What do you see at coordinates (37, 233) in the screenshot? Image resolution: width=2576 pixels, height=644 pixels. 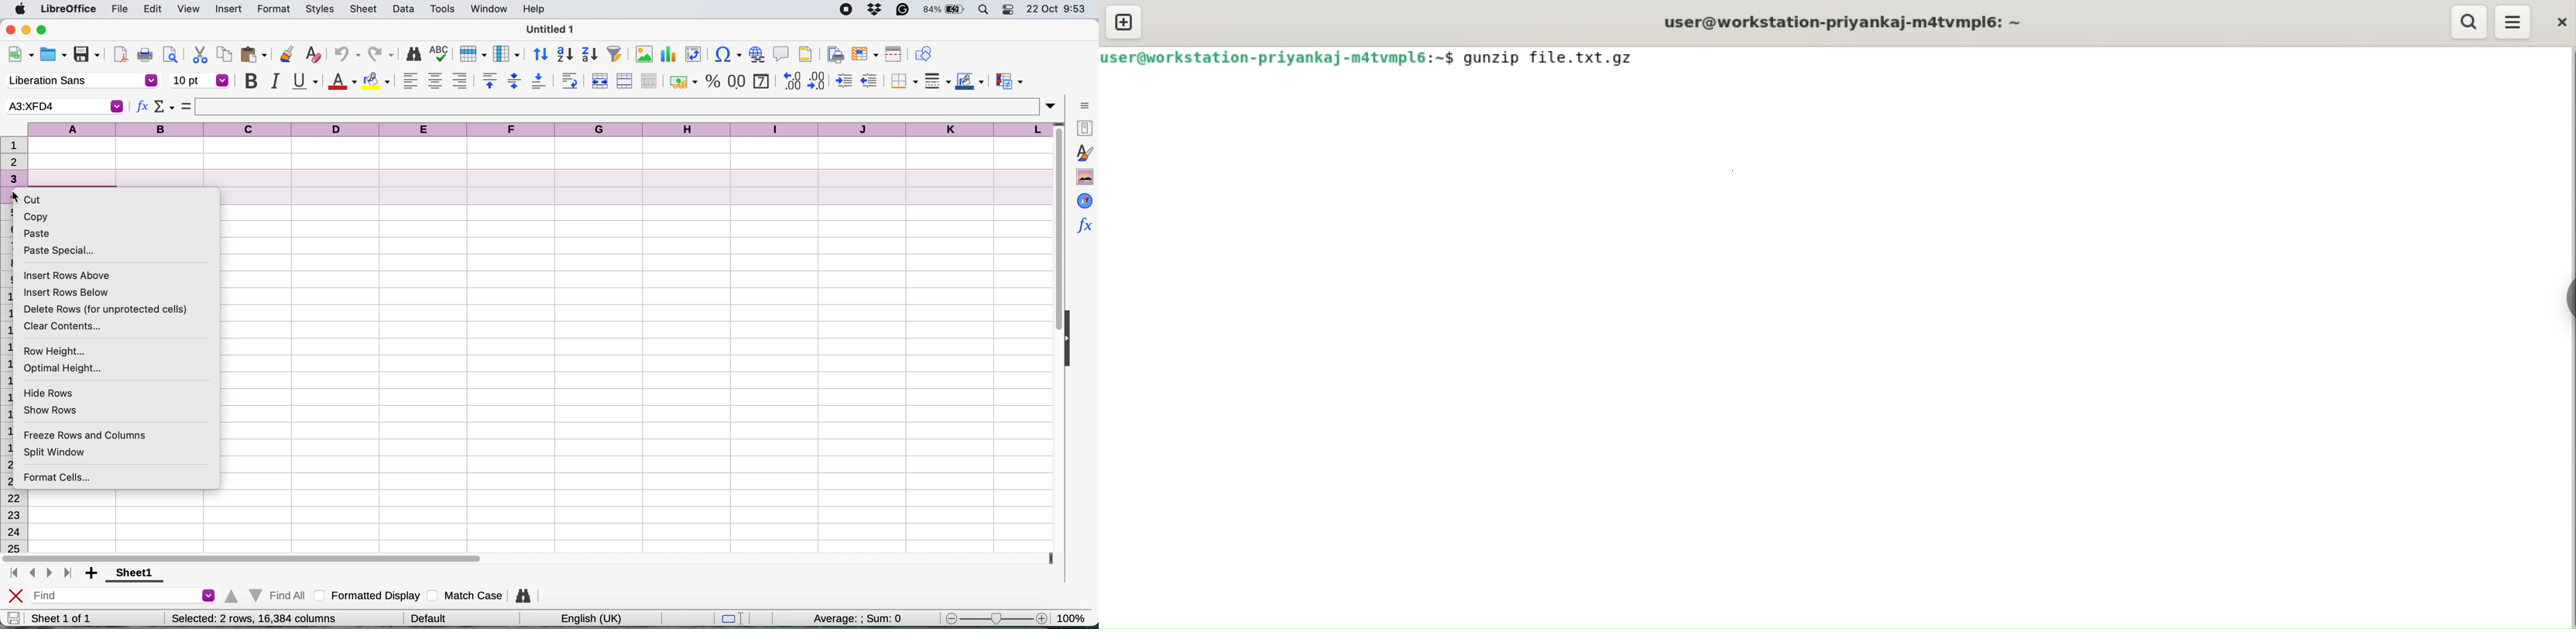 I see `paste` at bounding box center [37, 233].